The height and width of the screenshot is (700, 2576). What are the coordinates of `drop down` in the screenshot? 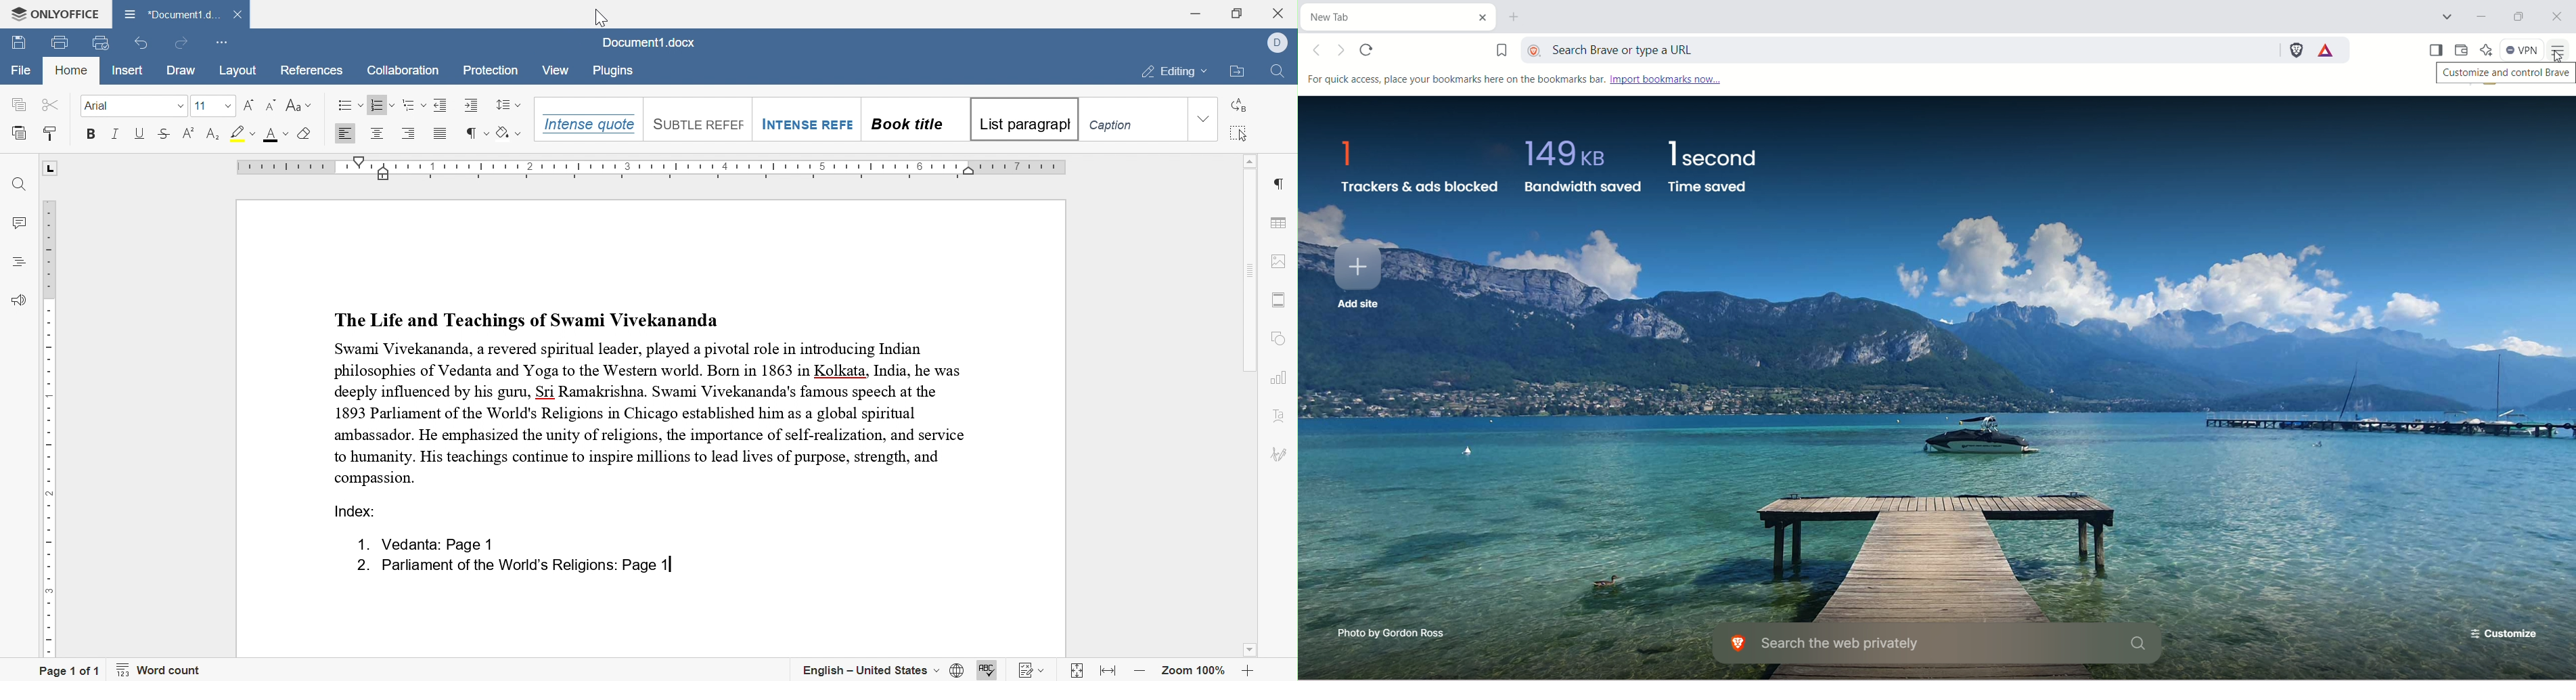 It's located at (180, 106).